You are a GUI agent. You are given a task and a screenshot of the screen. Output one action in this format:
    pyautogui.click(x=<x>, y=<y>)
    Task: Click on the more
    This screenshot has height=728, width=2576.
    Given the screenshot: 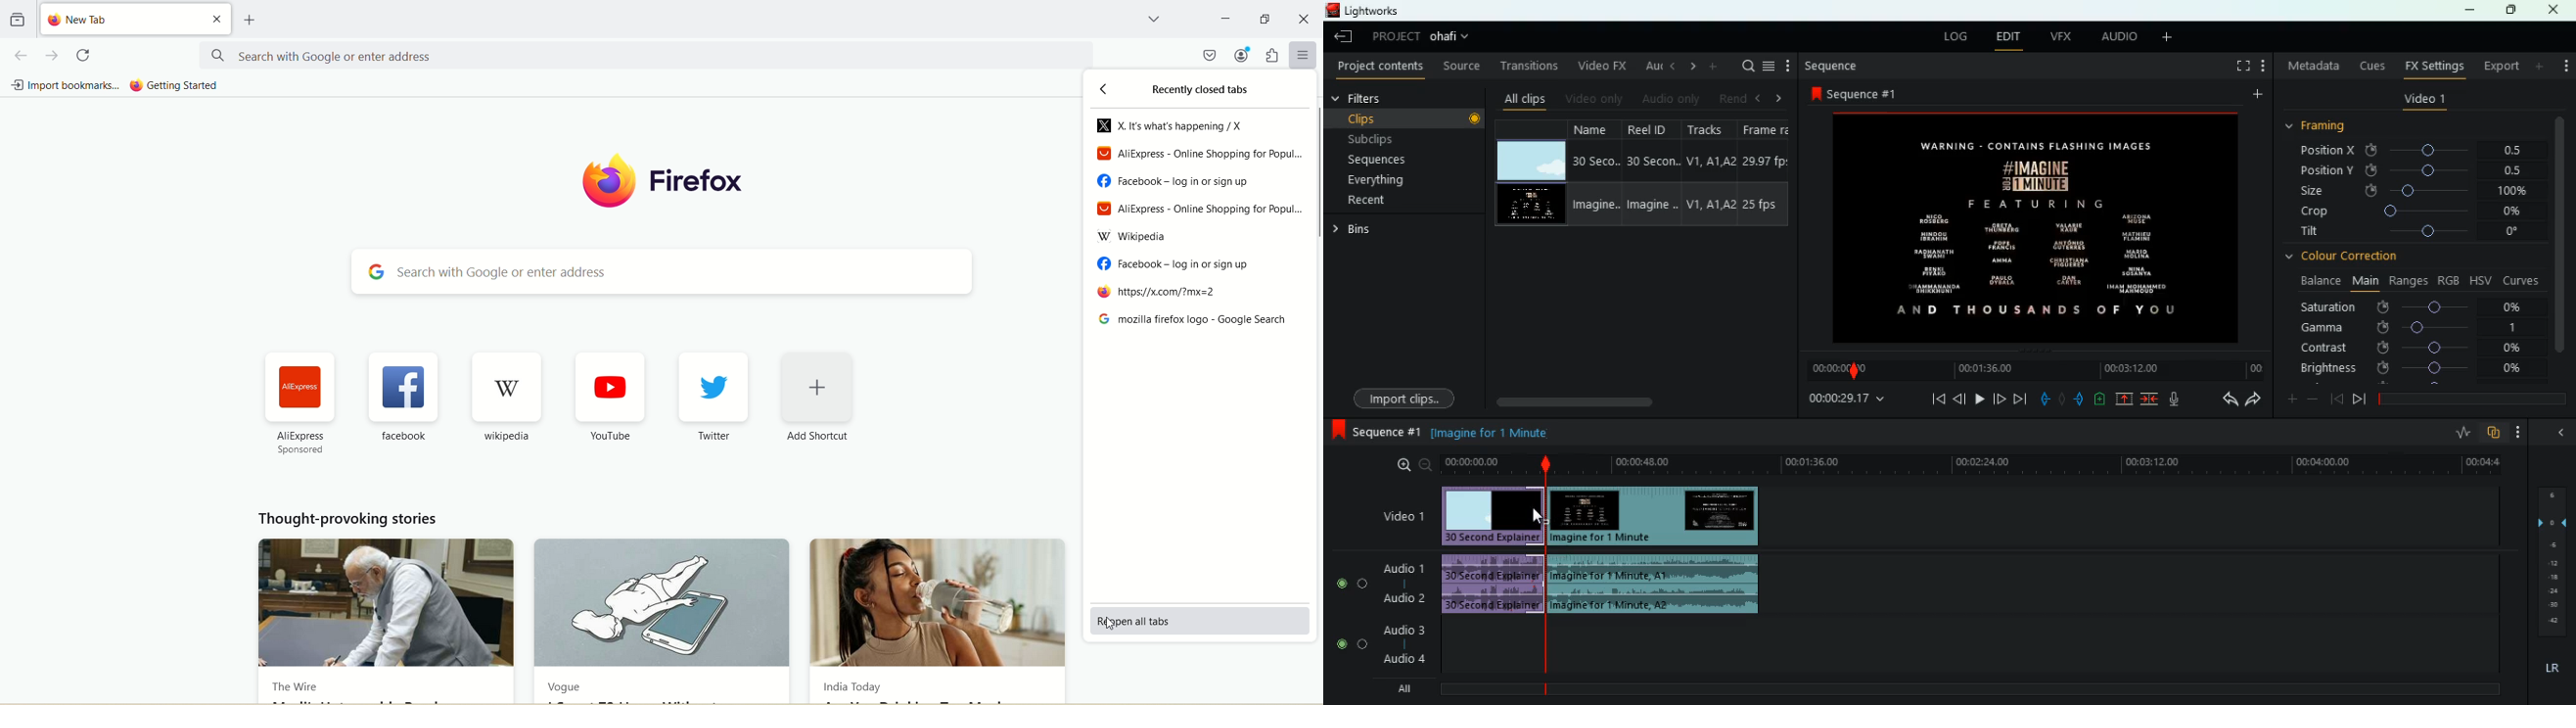 What is the action you would take?
    pyautogui.click(x=2171, y=38)
    